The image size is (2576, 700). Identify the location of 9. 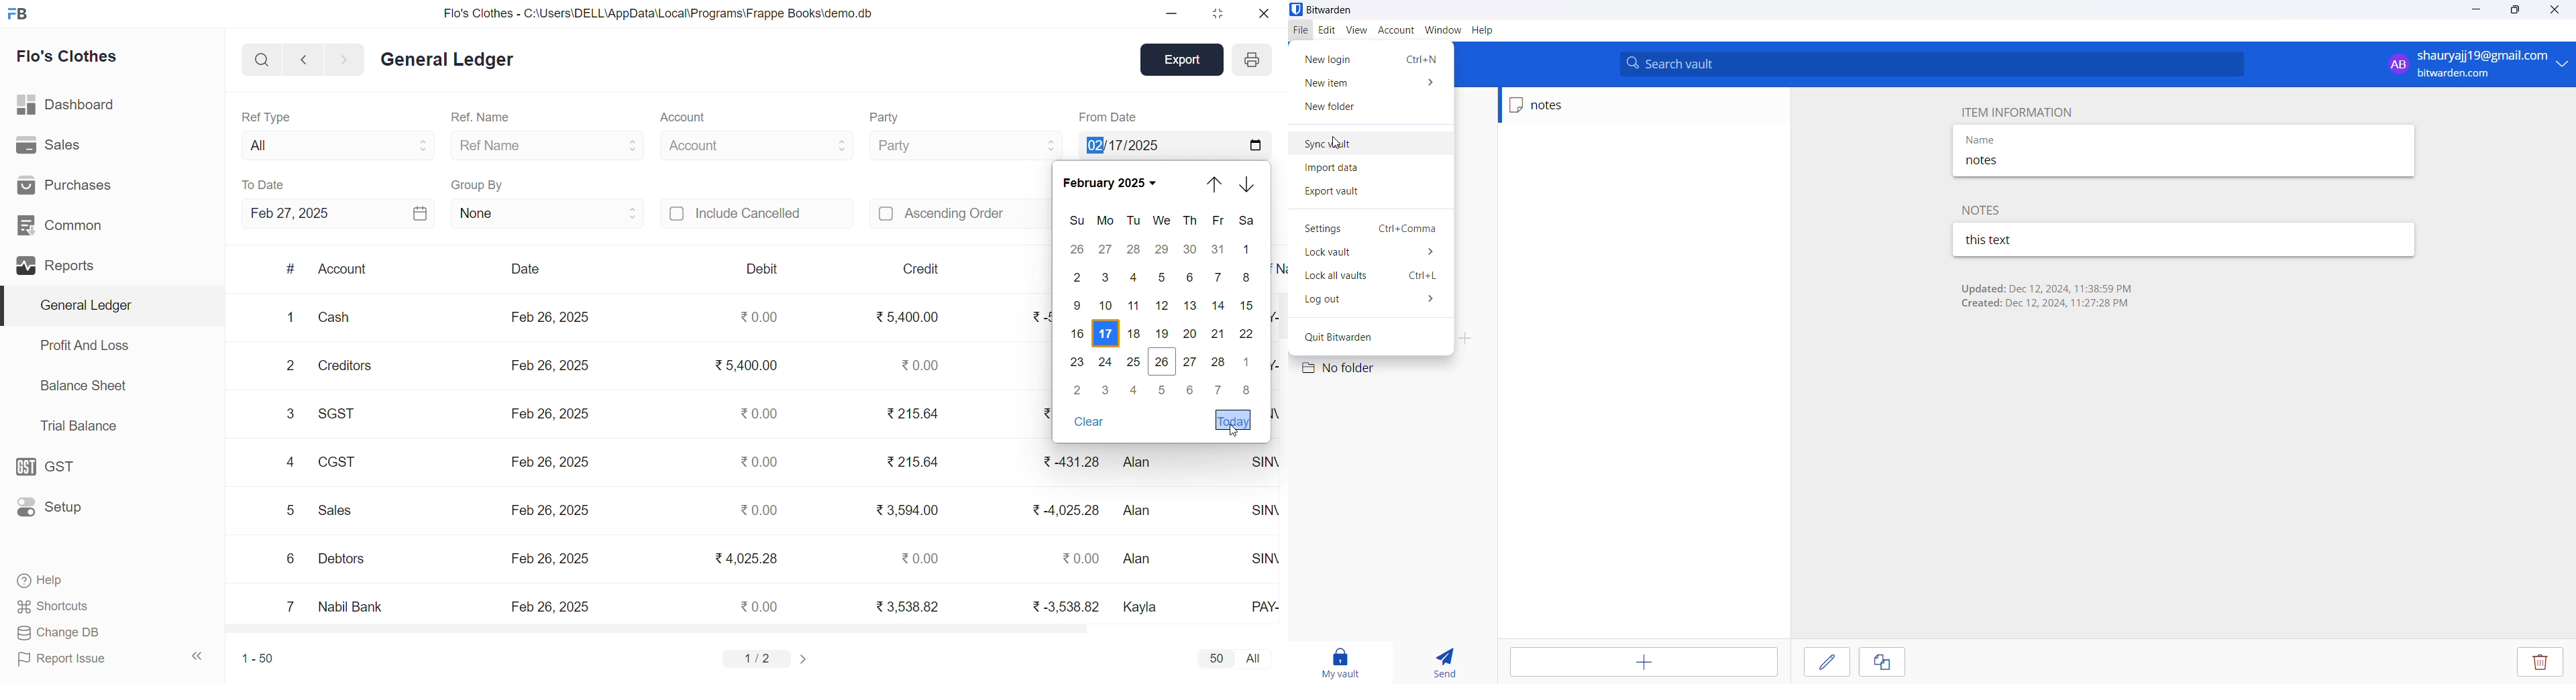
(1073, 305).